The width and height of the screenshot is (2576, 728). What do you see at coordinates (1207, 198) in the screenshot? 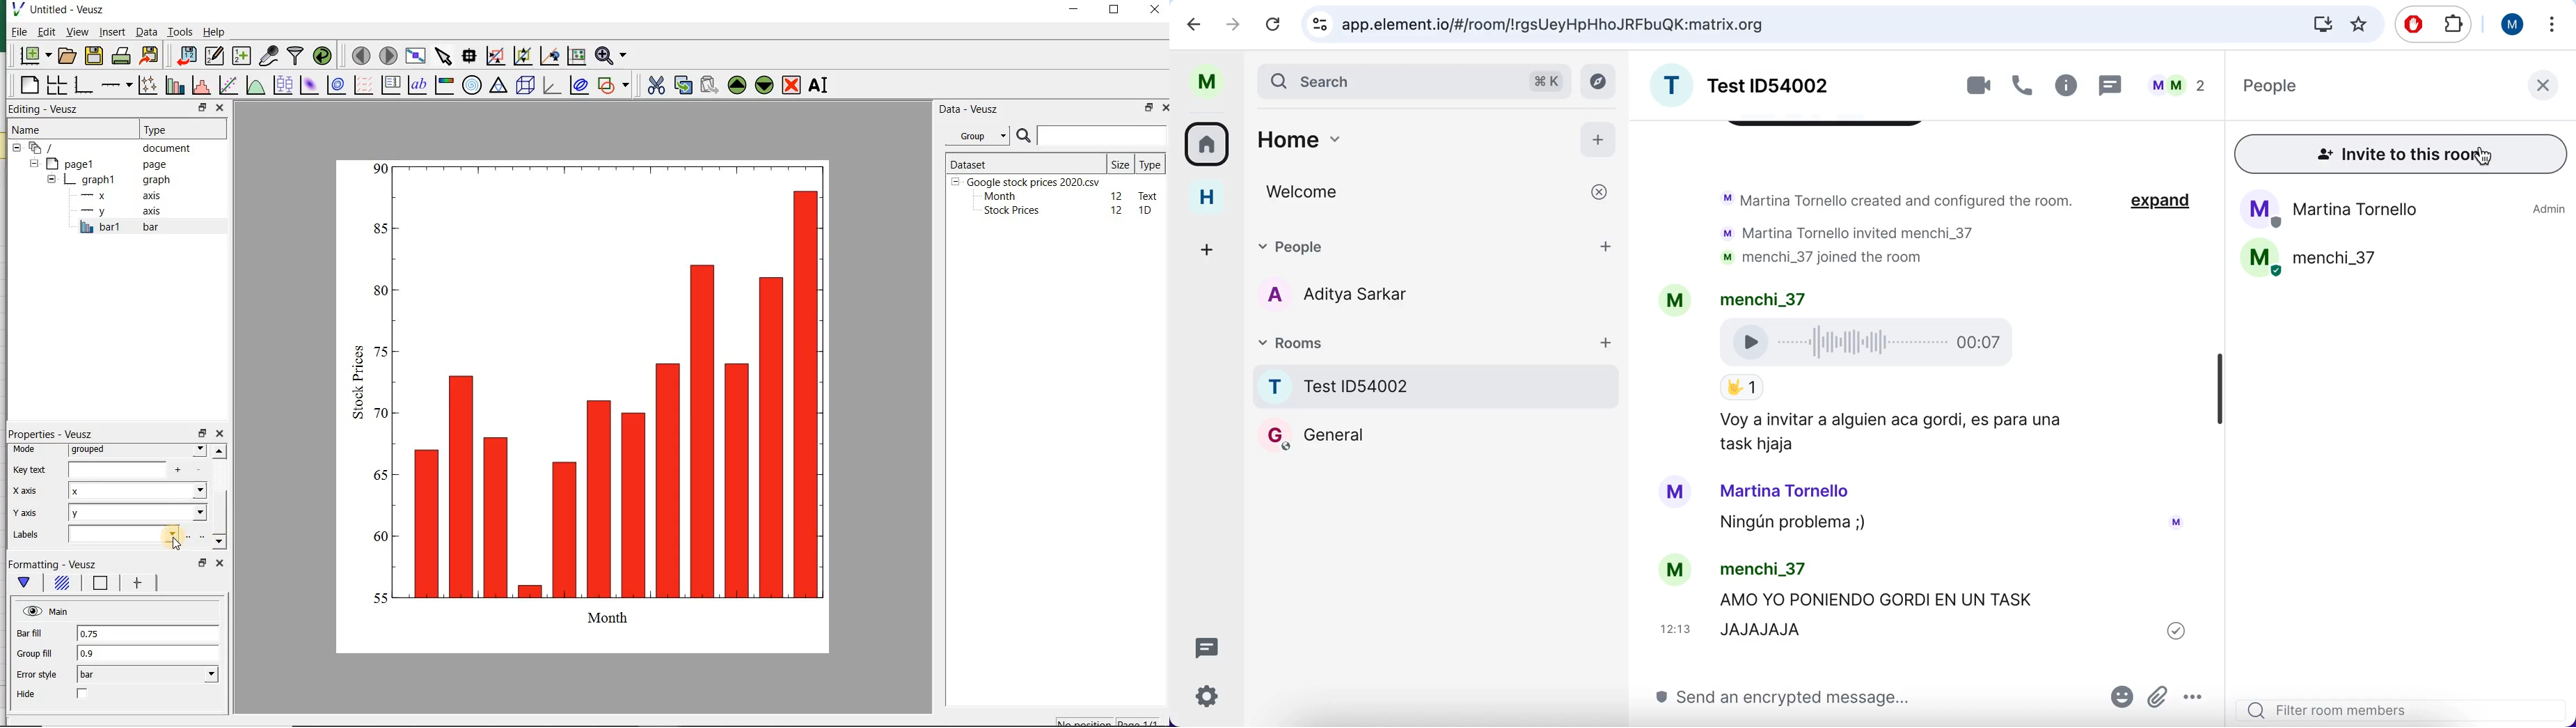
I see `home` at bounding box center [1207, 198].